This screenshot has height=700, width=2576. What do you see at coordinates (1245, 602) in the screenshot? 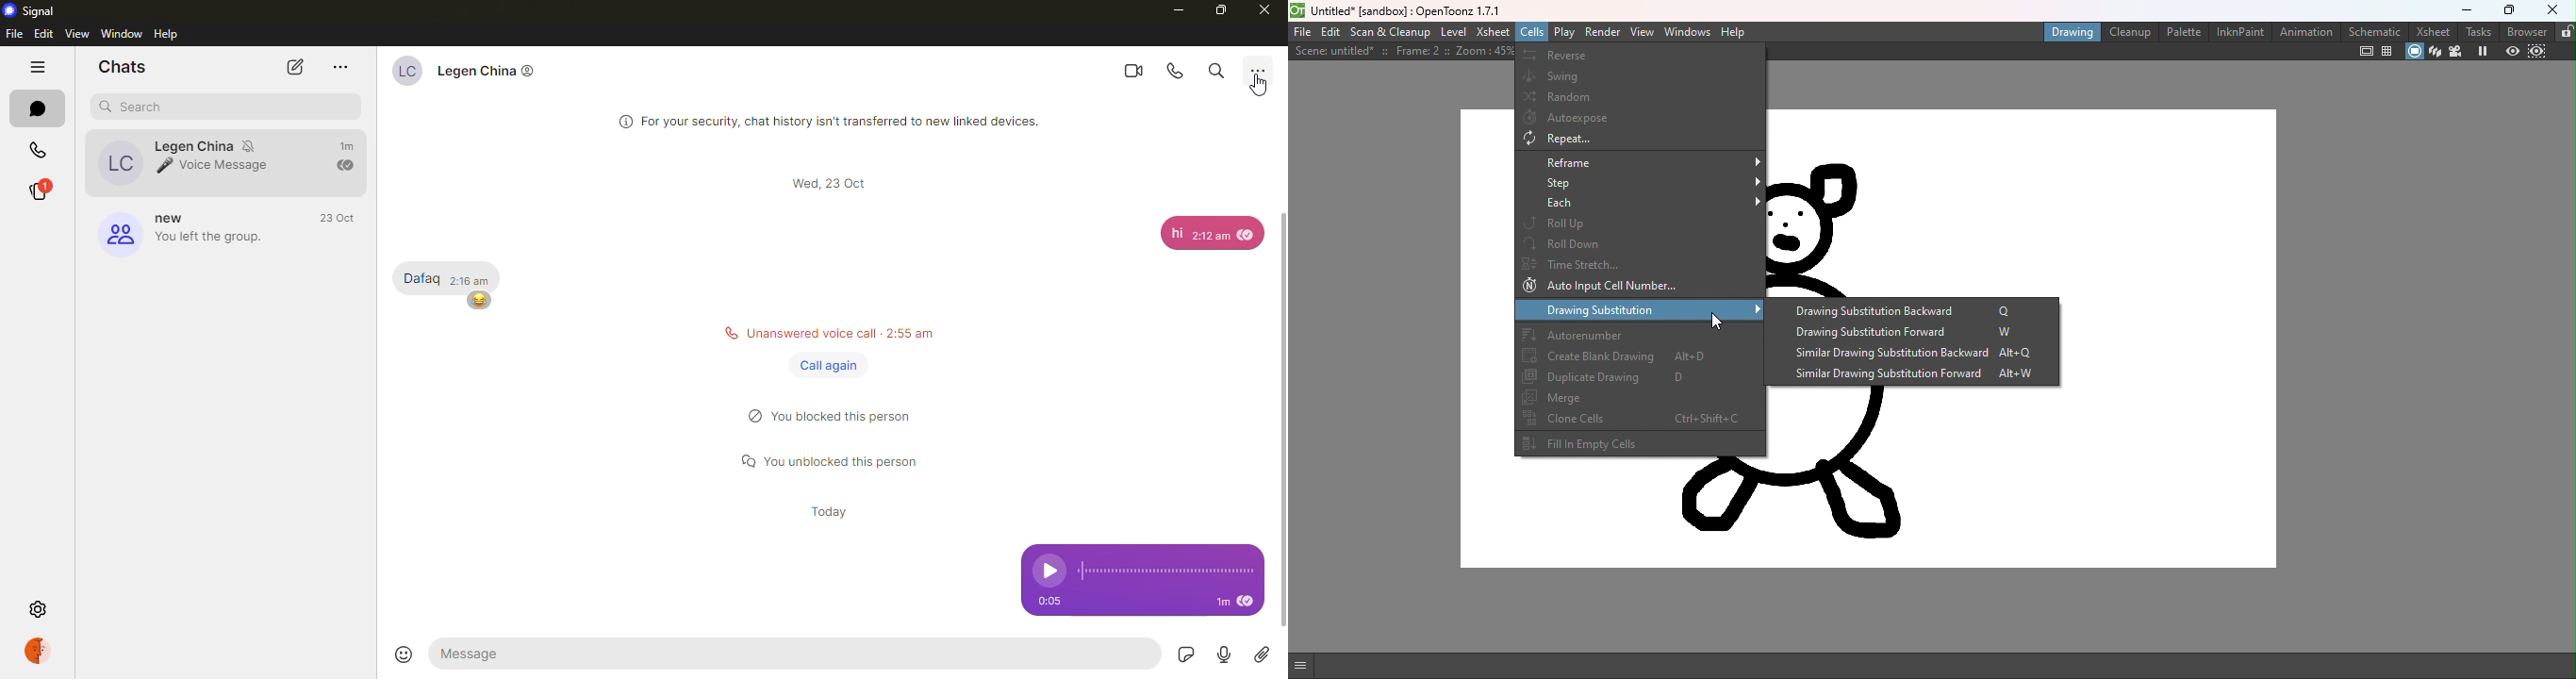
I see `seen` at bounding box center [1245, 602].